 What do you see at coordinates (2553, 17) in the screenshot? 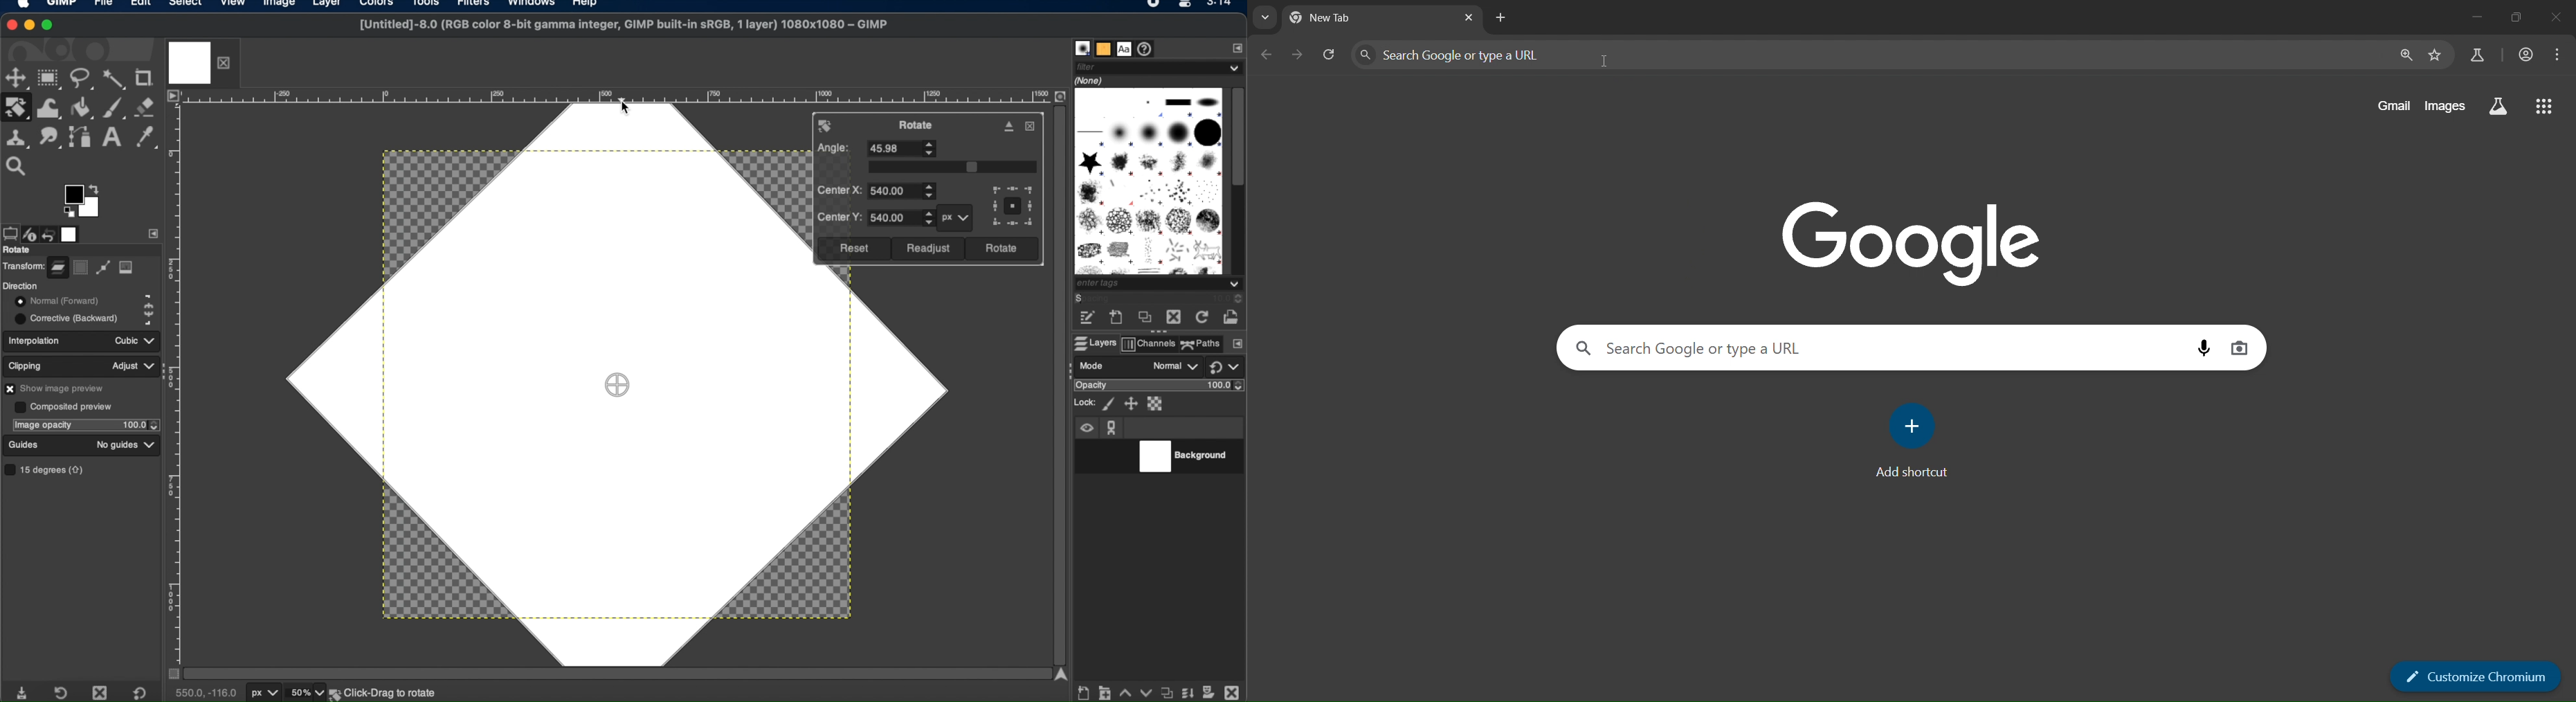
I see `close` at bounding box center [2553, 17].